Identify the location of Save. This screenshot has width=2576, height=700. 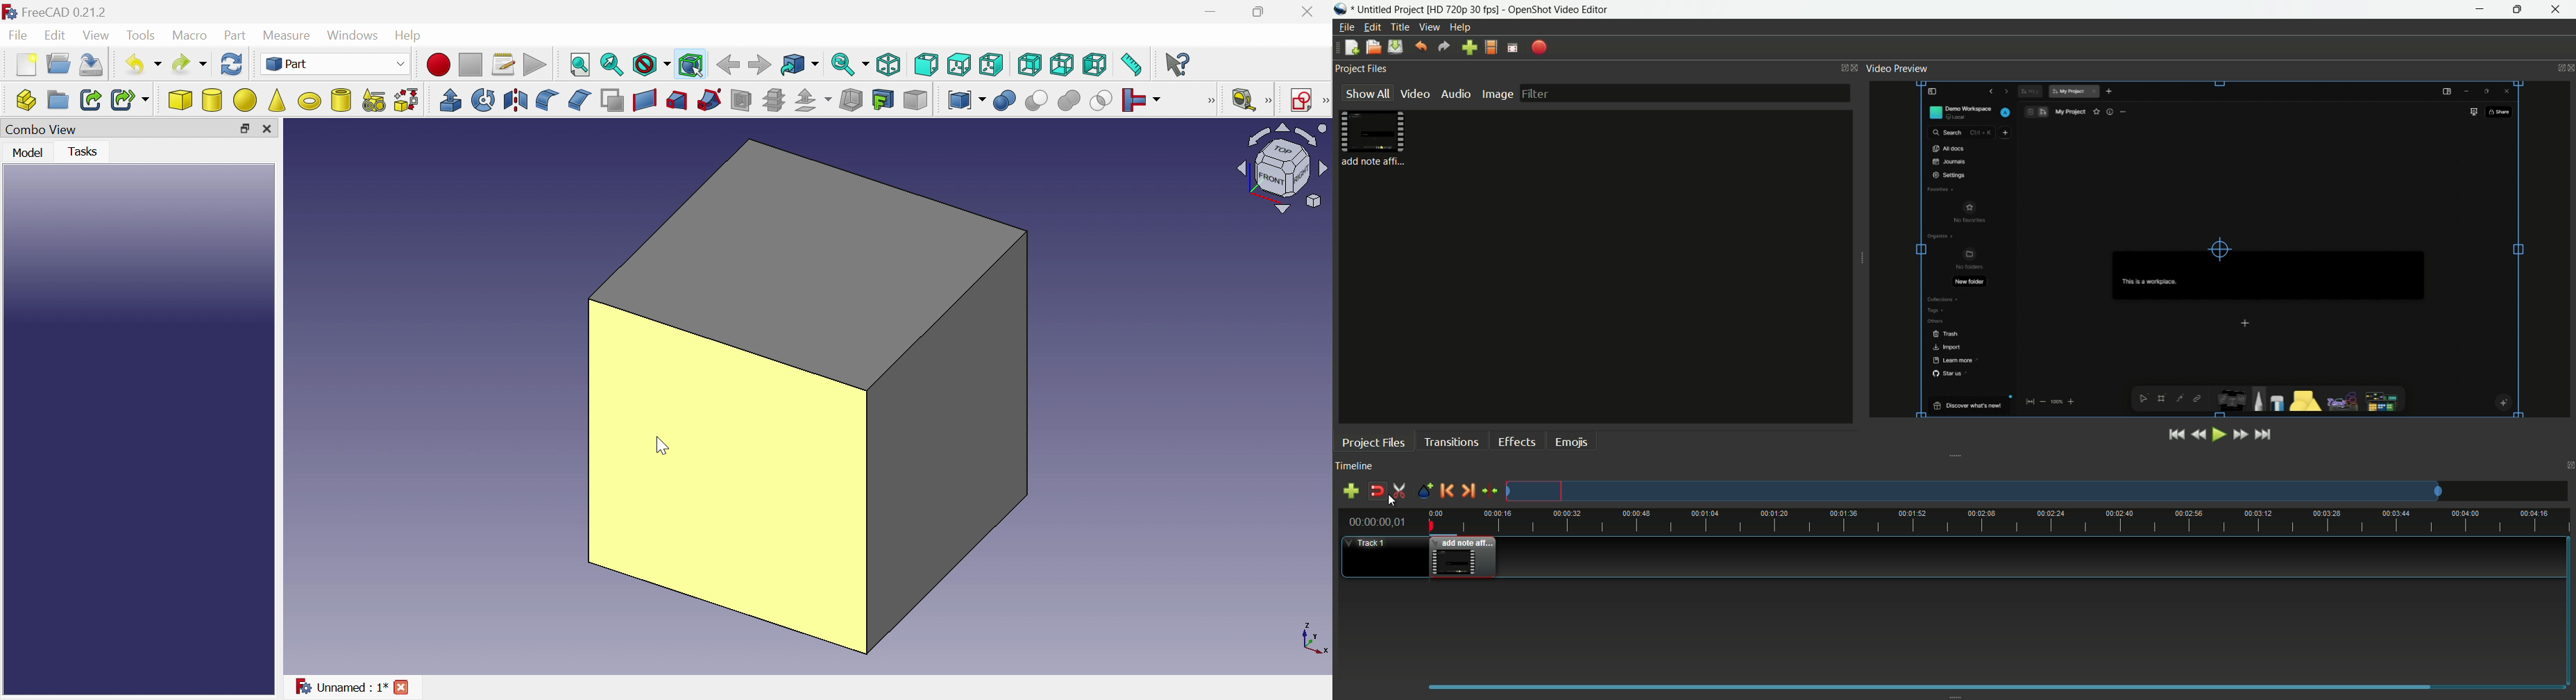
(92, 65).